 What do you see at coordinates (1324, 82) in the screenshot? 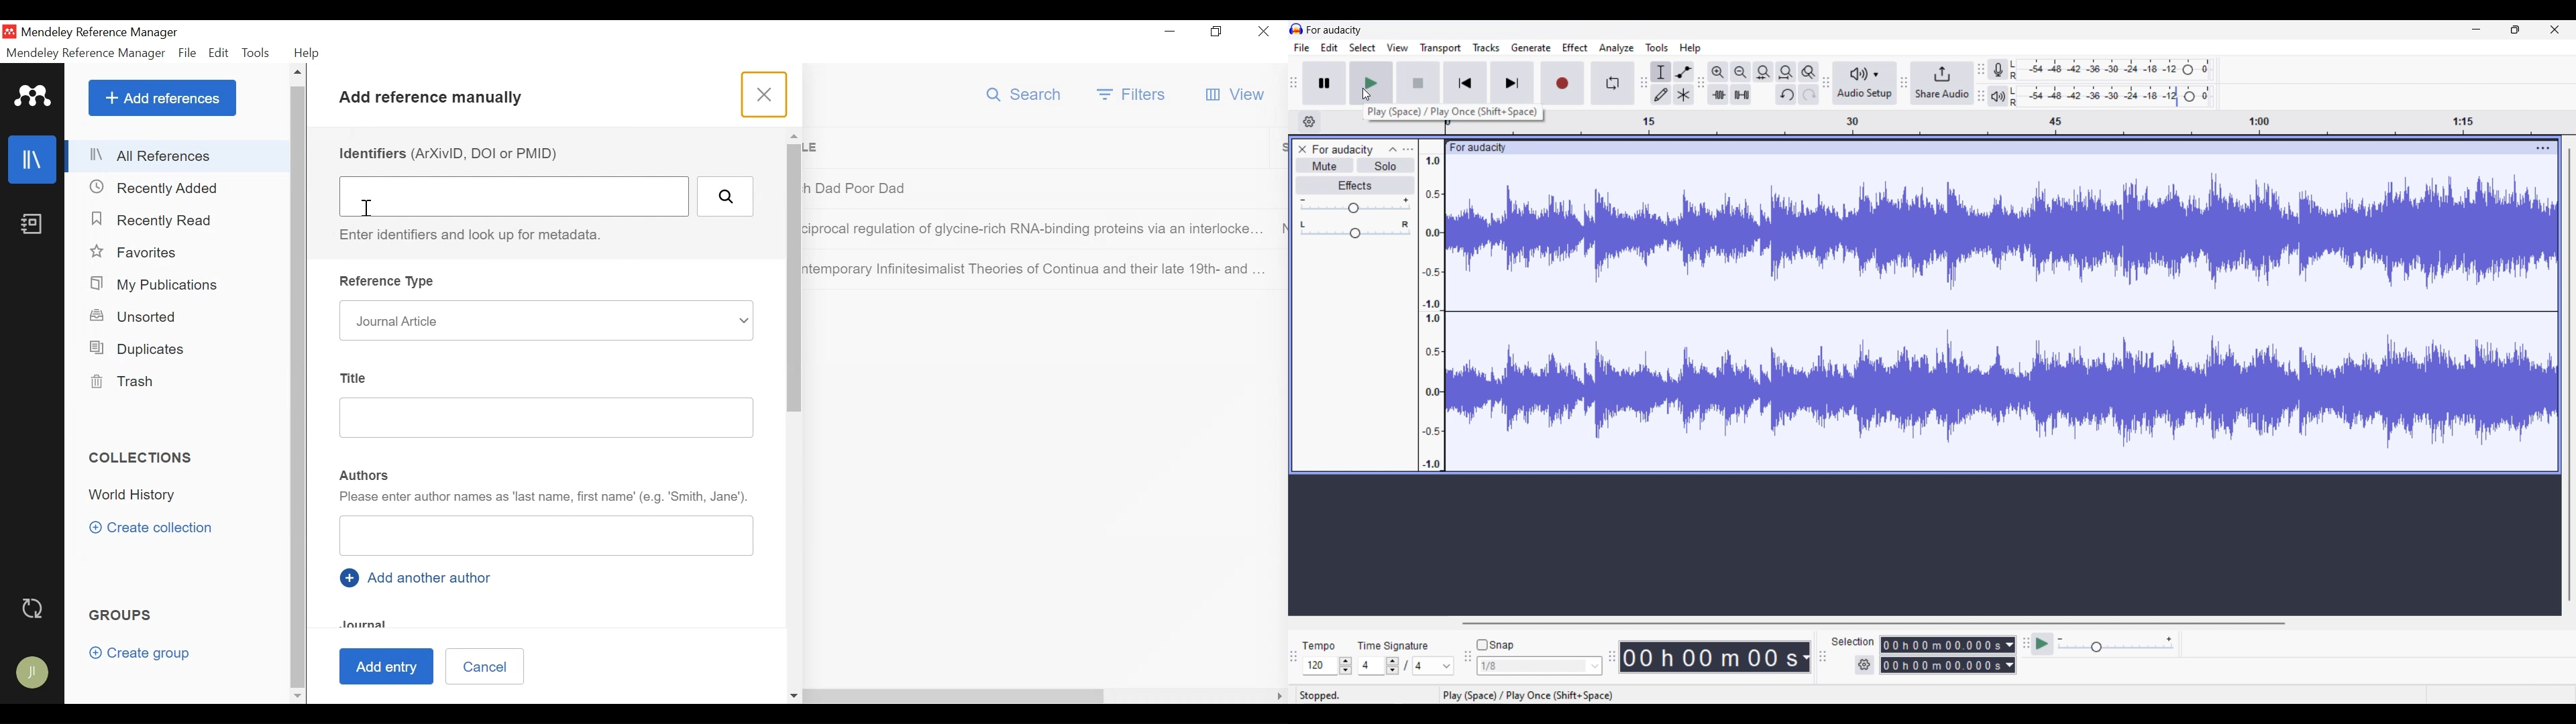
I see `Pause` at bounding box center [1324, 82].